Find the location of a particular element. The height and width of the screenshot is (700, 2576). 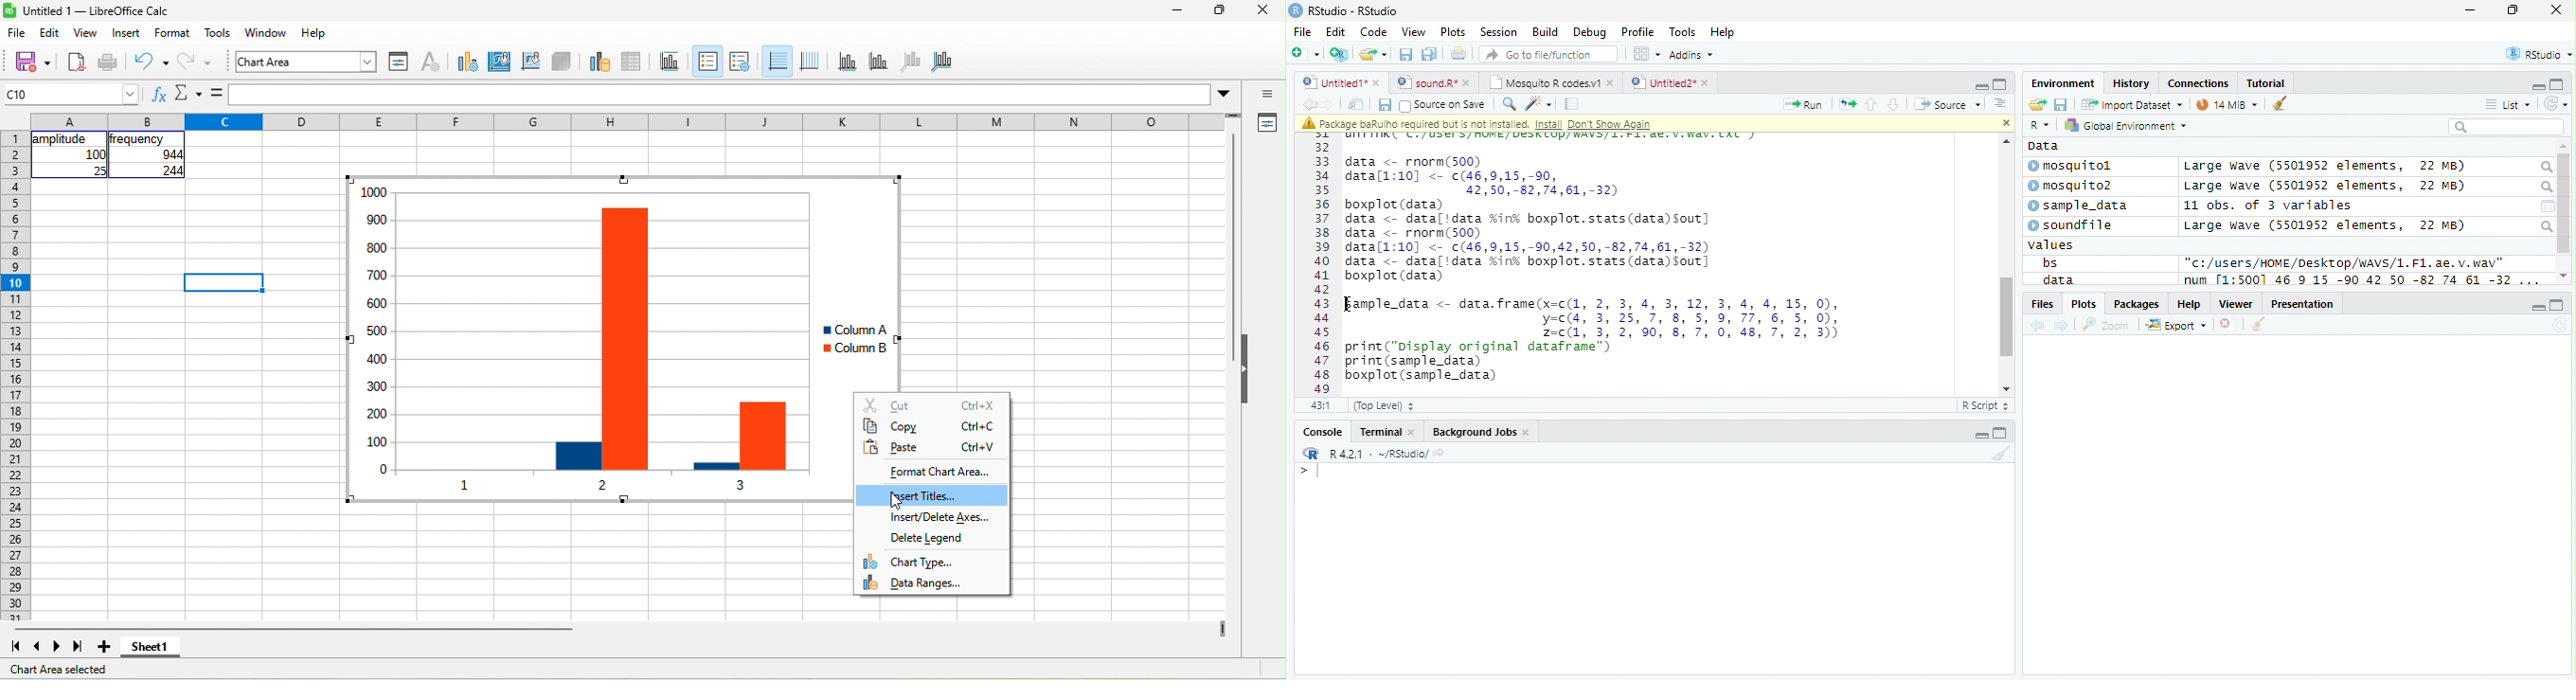

Refresh is located at coordinates (2559, 326).